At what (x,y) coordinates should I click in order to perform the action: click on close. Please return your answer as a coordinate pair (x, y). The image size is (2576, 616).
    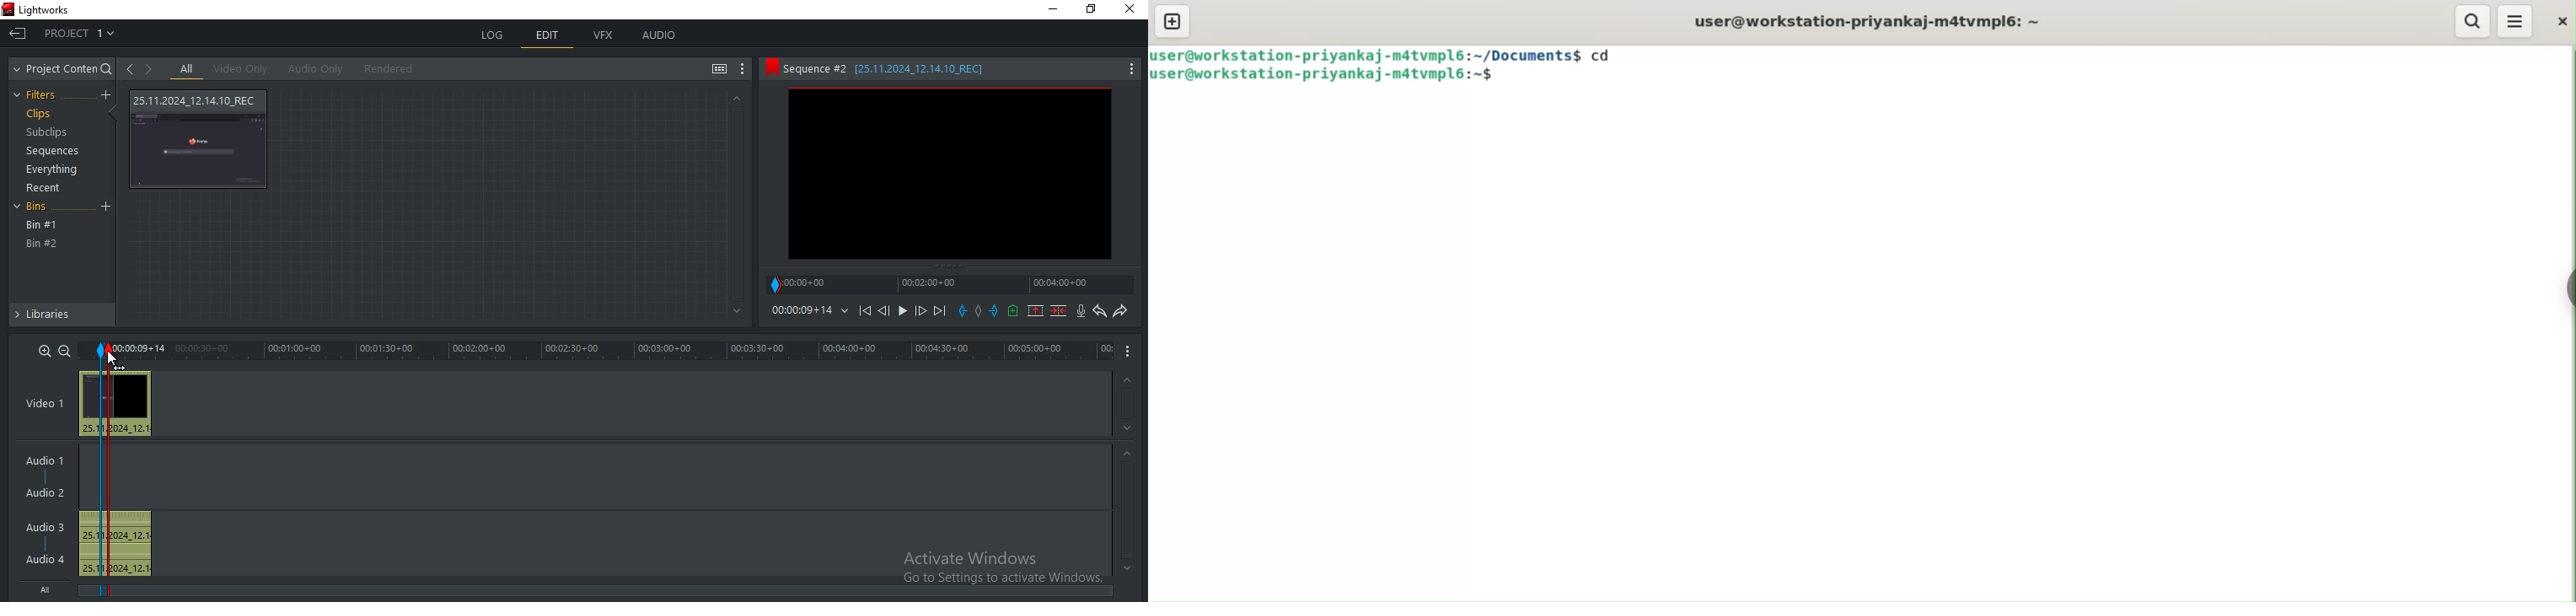
    Looking at the image, I should click on (2563, 21).